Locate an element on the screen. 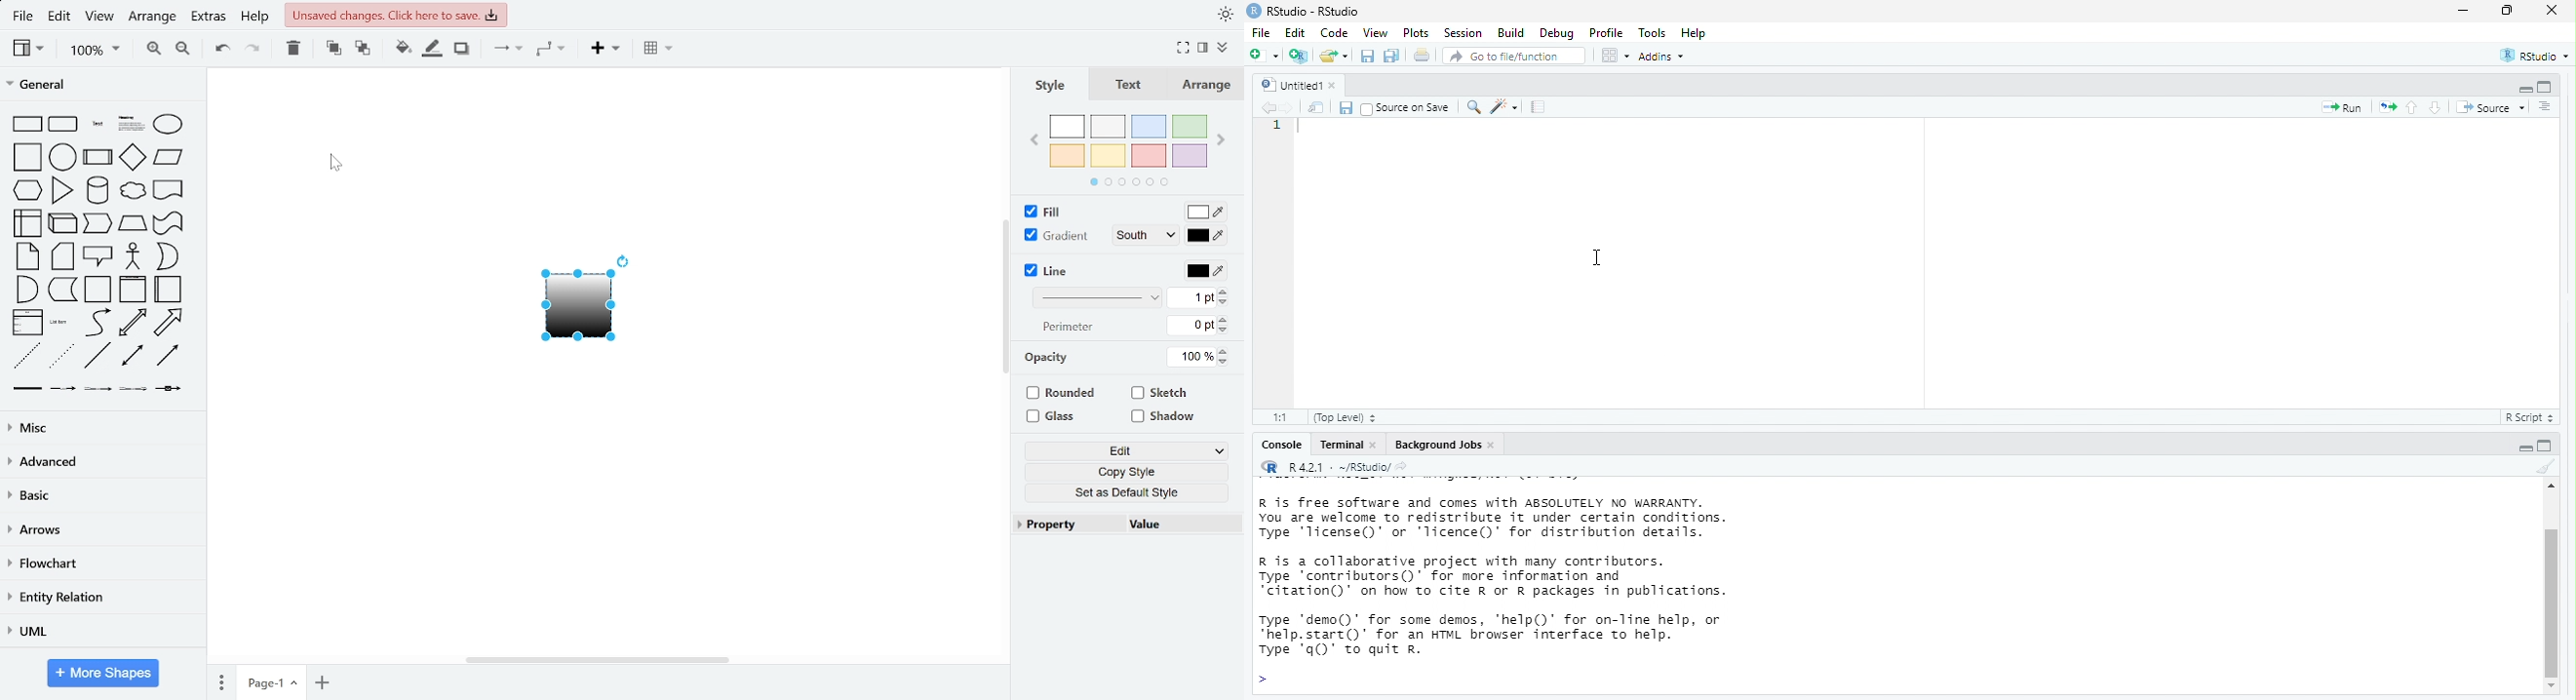  delete is located at coordinates (294, 50).